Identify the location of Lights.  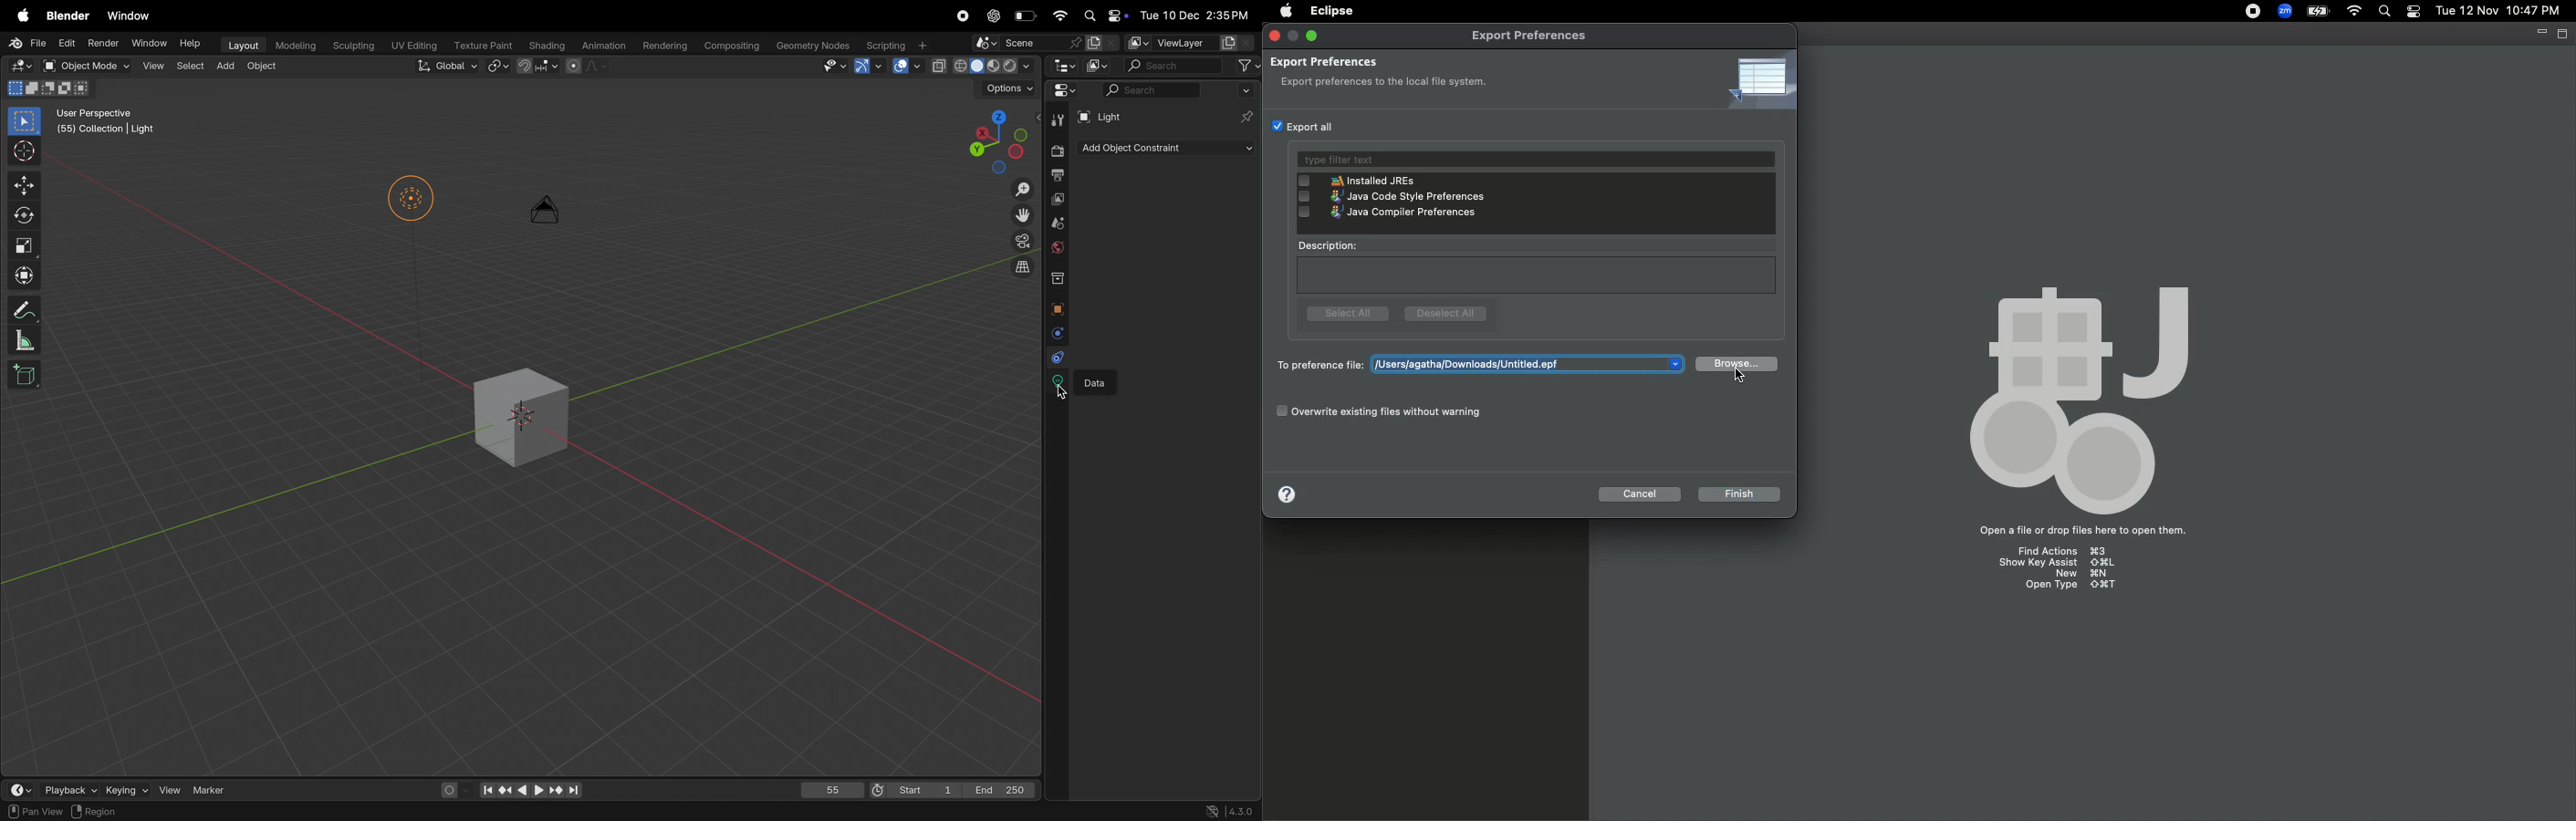
(411, 202).